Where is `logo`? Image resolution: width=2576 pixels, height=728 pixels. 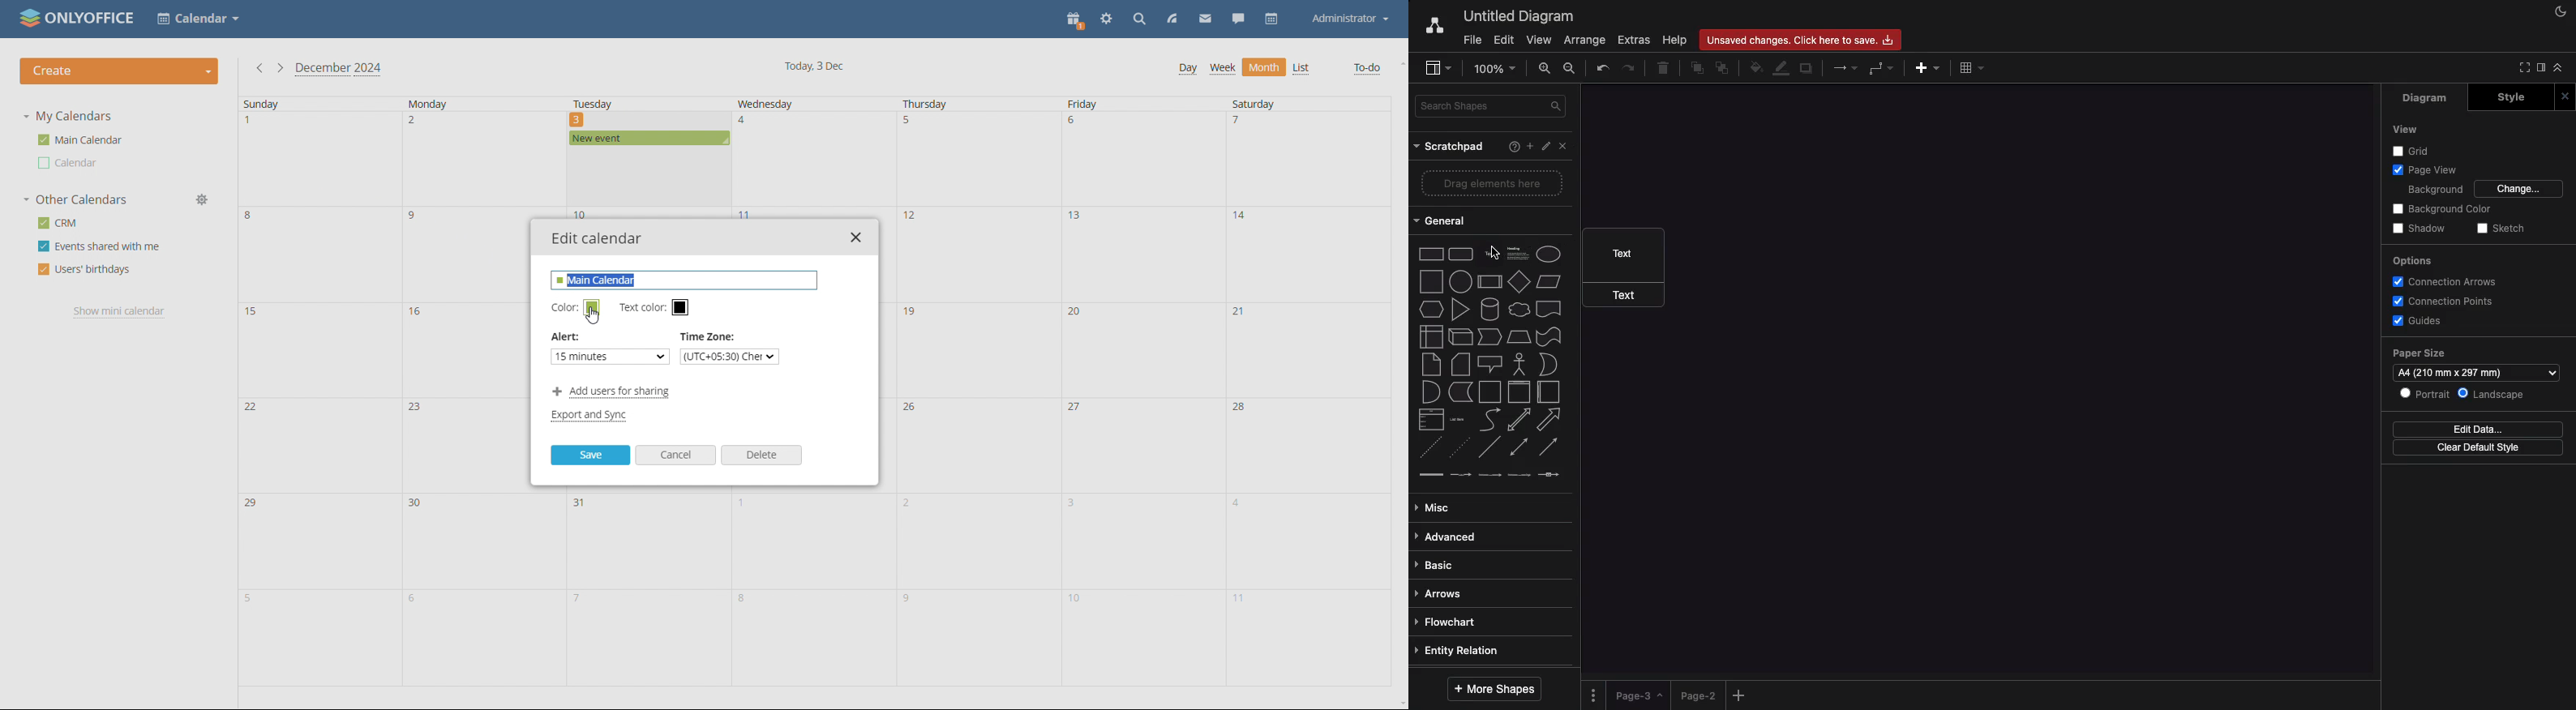
logo is located at coordinates (78, 18).